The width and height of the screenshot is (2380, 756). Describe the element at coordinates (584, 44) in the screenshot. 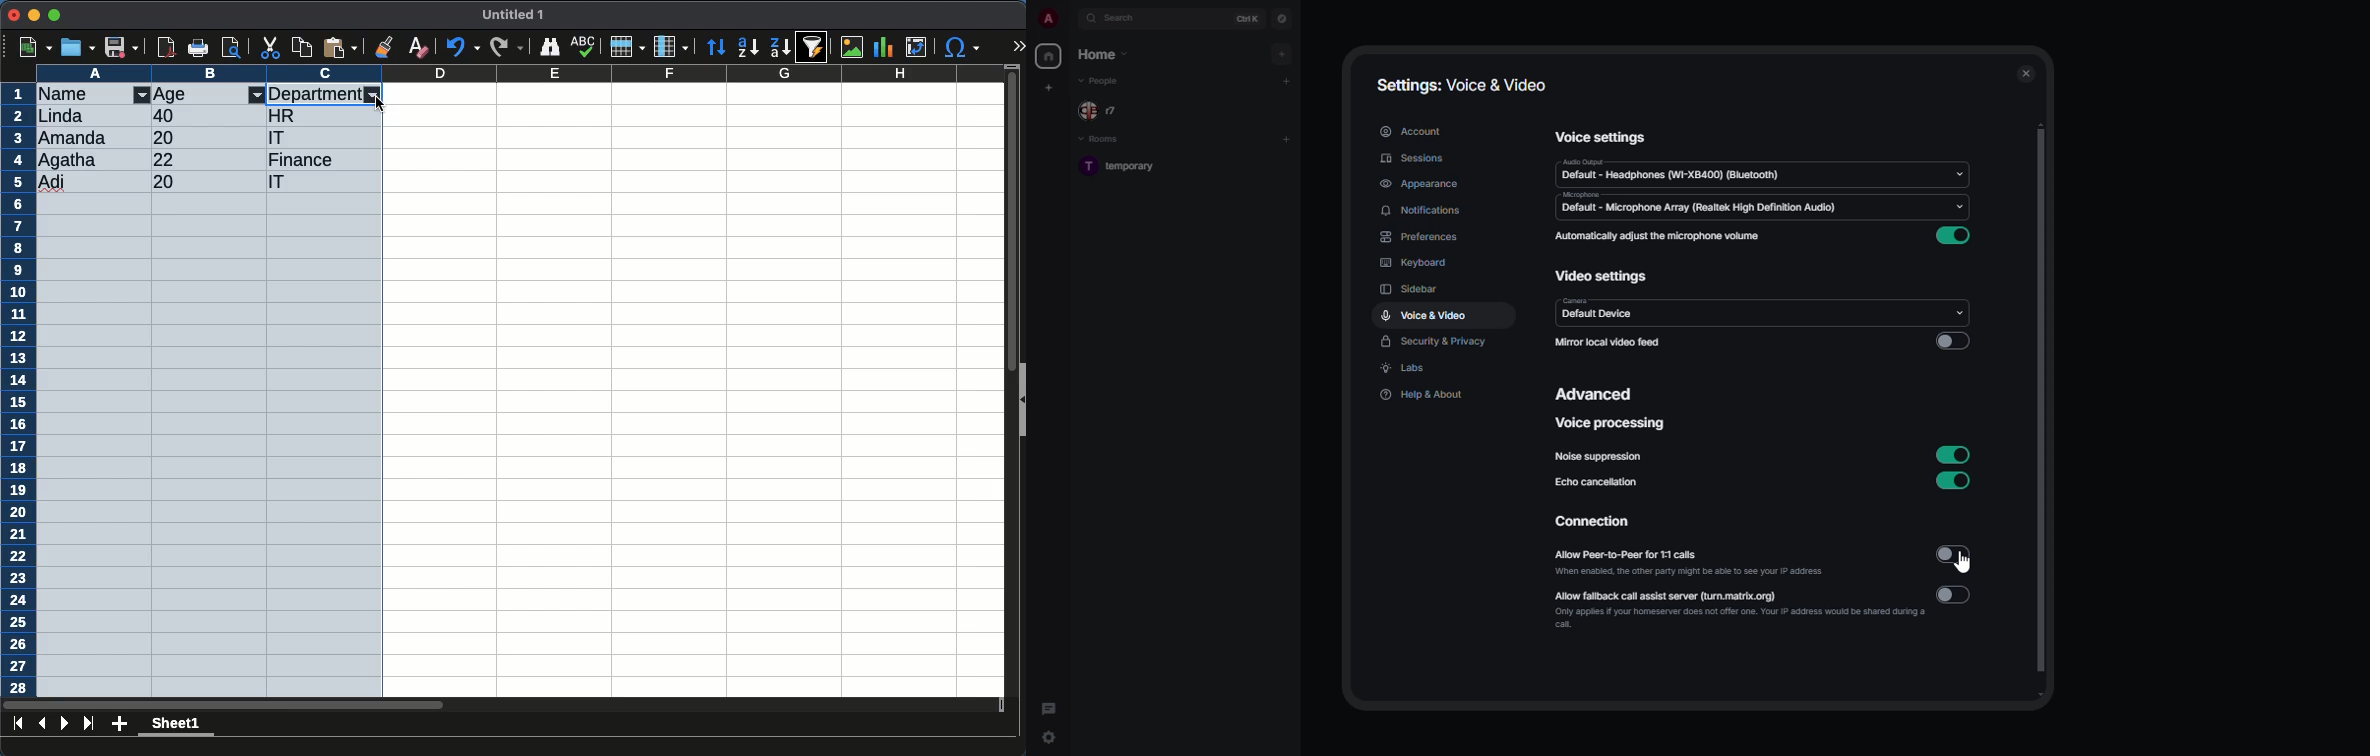

I see `spell check` at that location.